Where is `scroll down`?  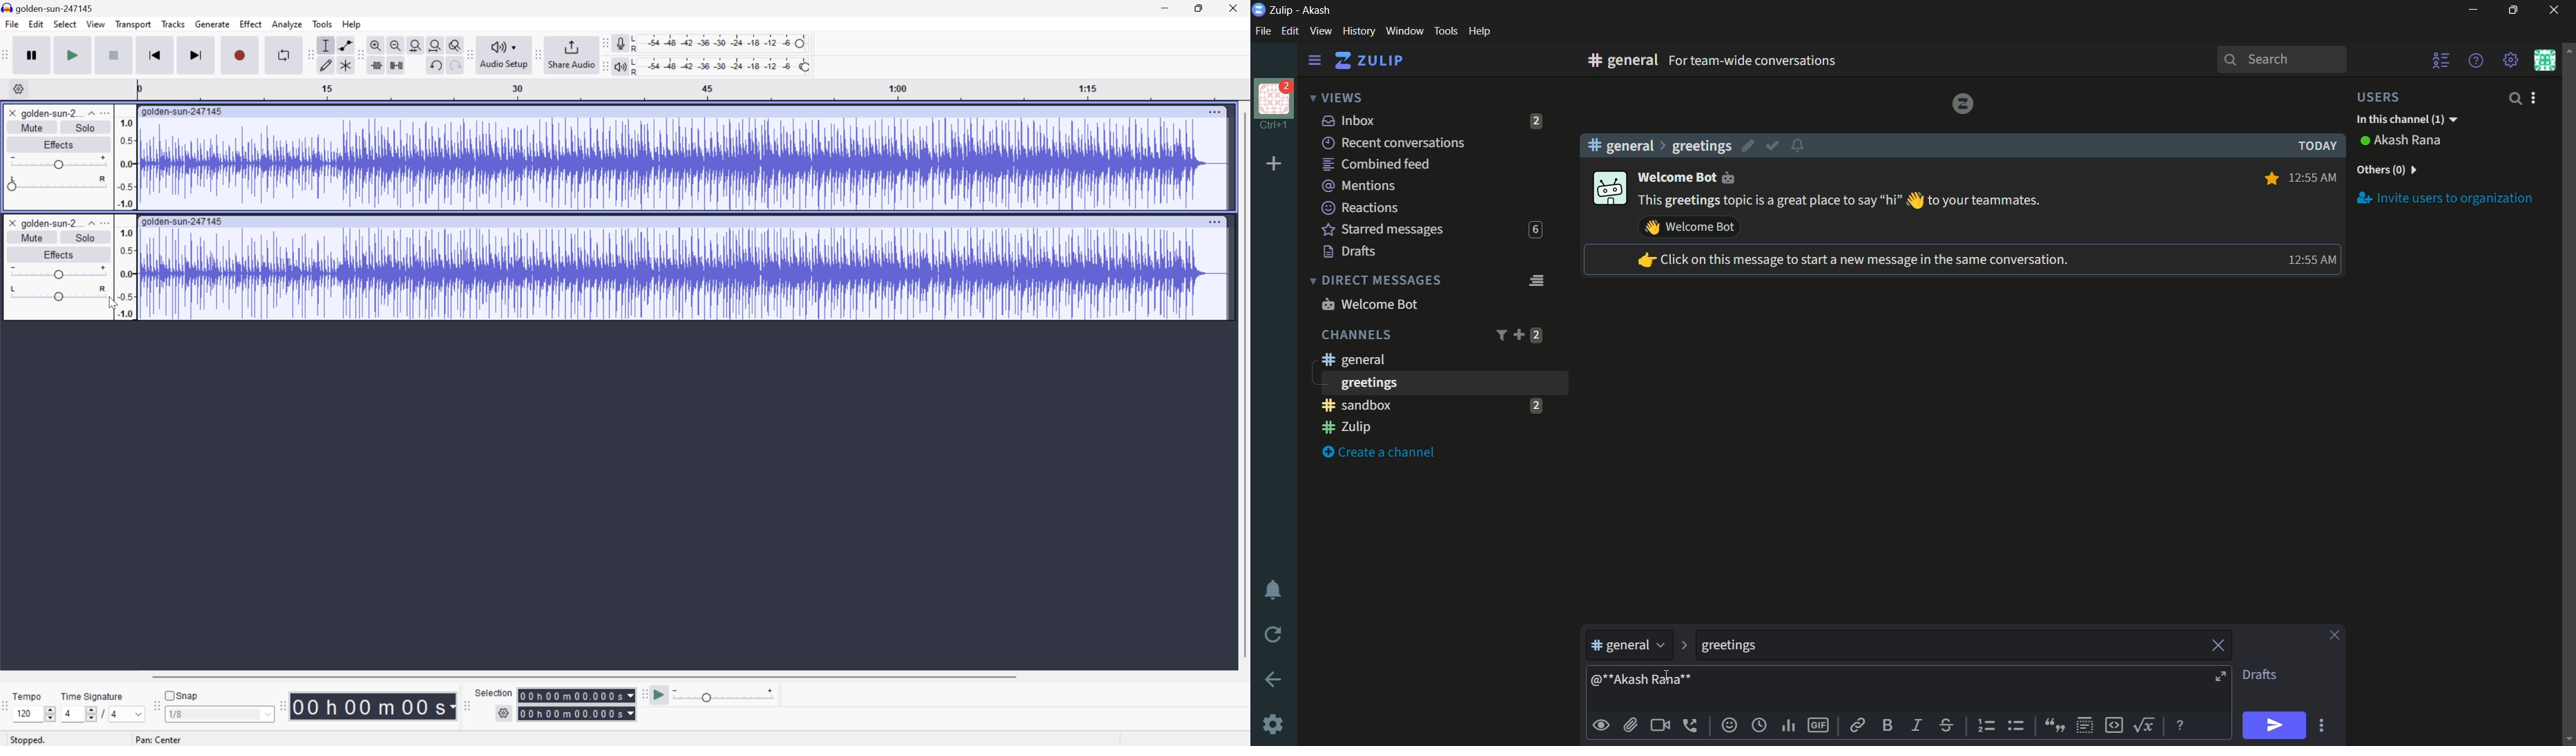 scroll down is located at coordinates (2568, 738).